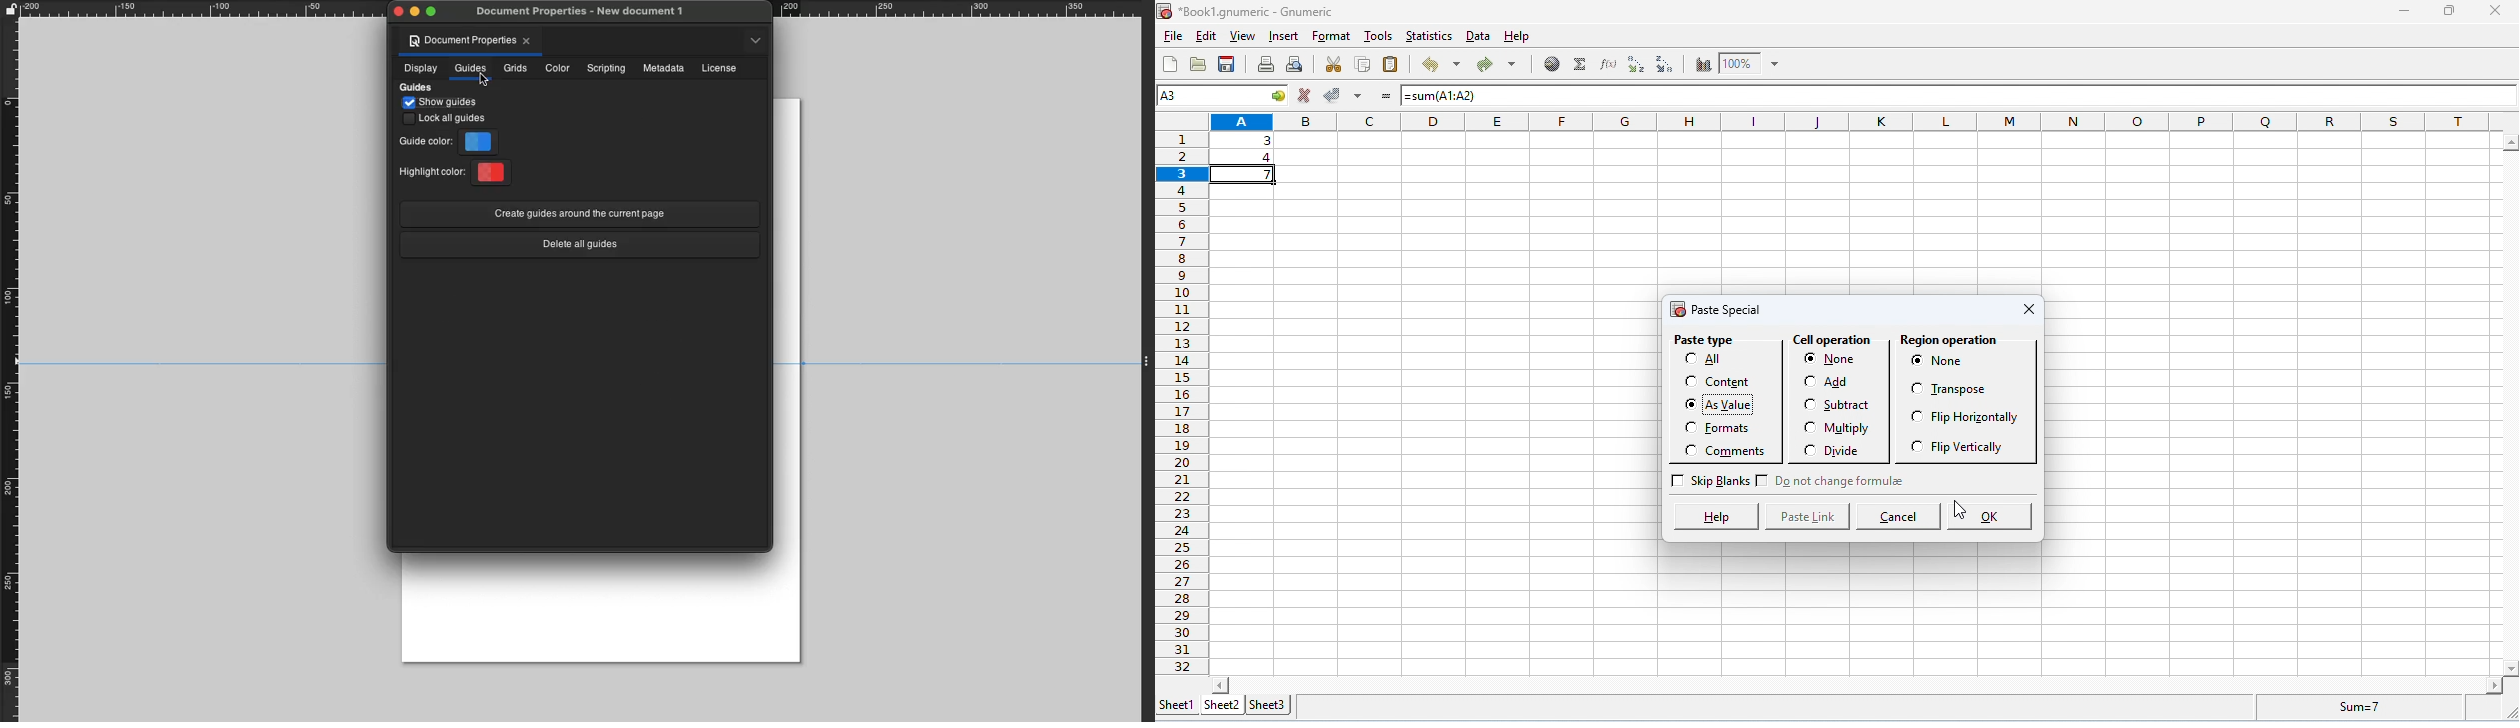  I want to click on data, so click(1478, 37).